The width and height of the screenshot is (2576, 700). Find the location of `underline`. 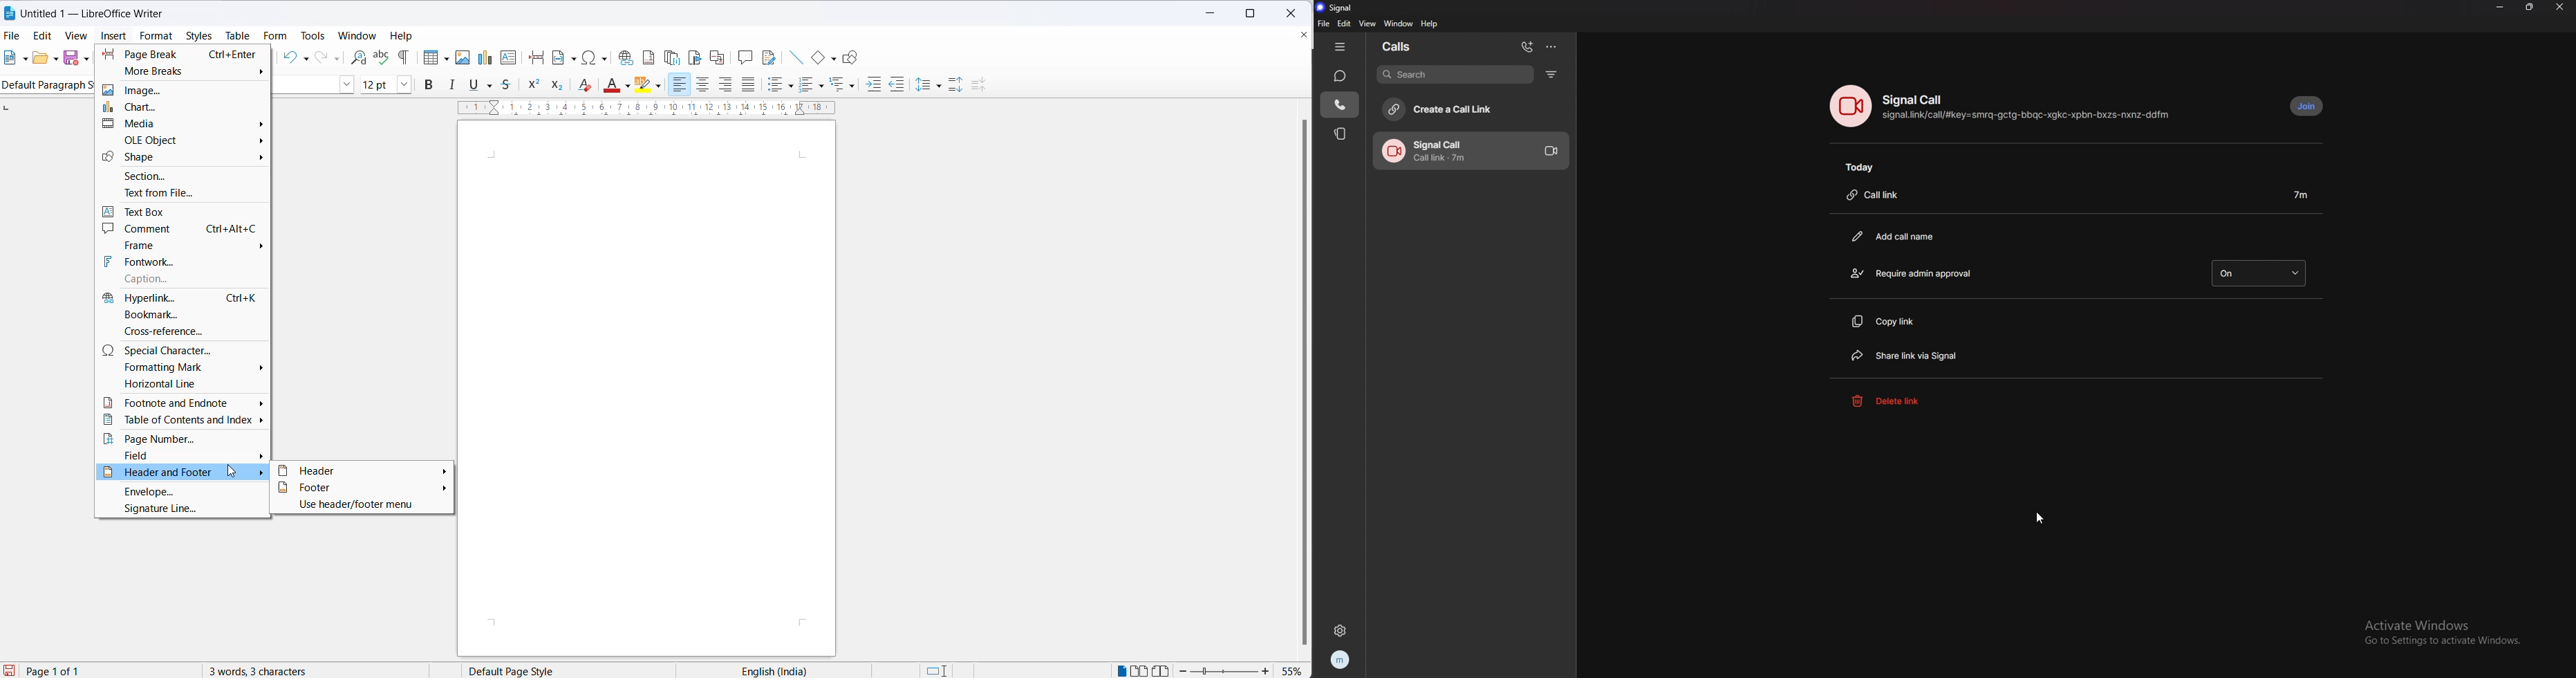

underline is located at coordinates (475, 85).